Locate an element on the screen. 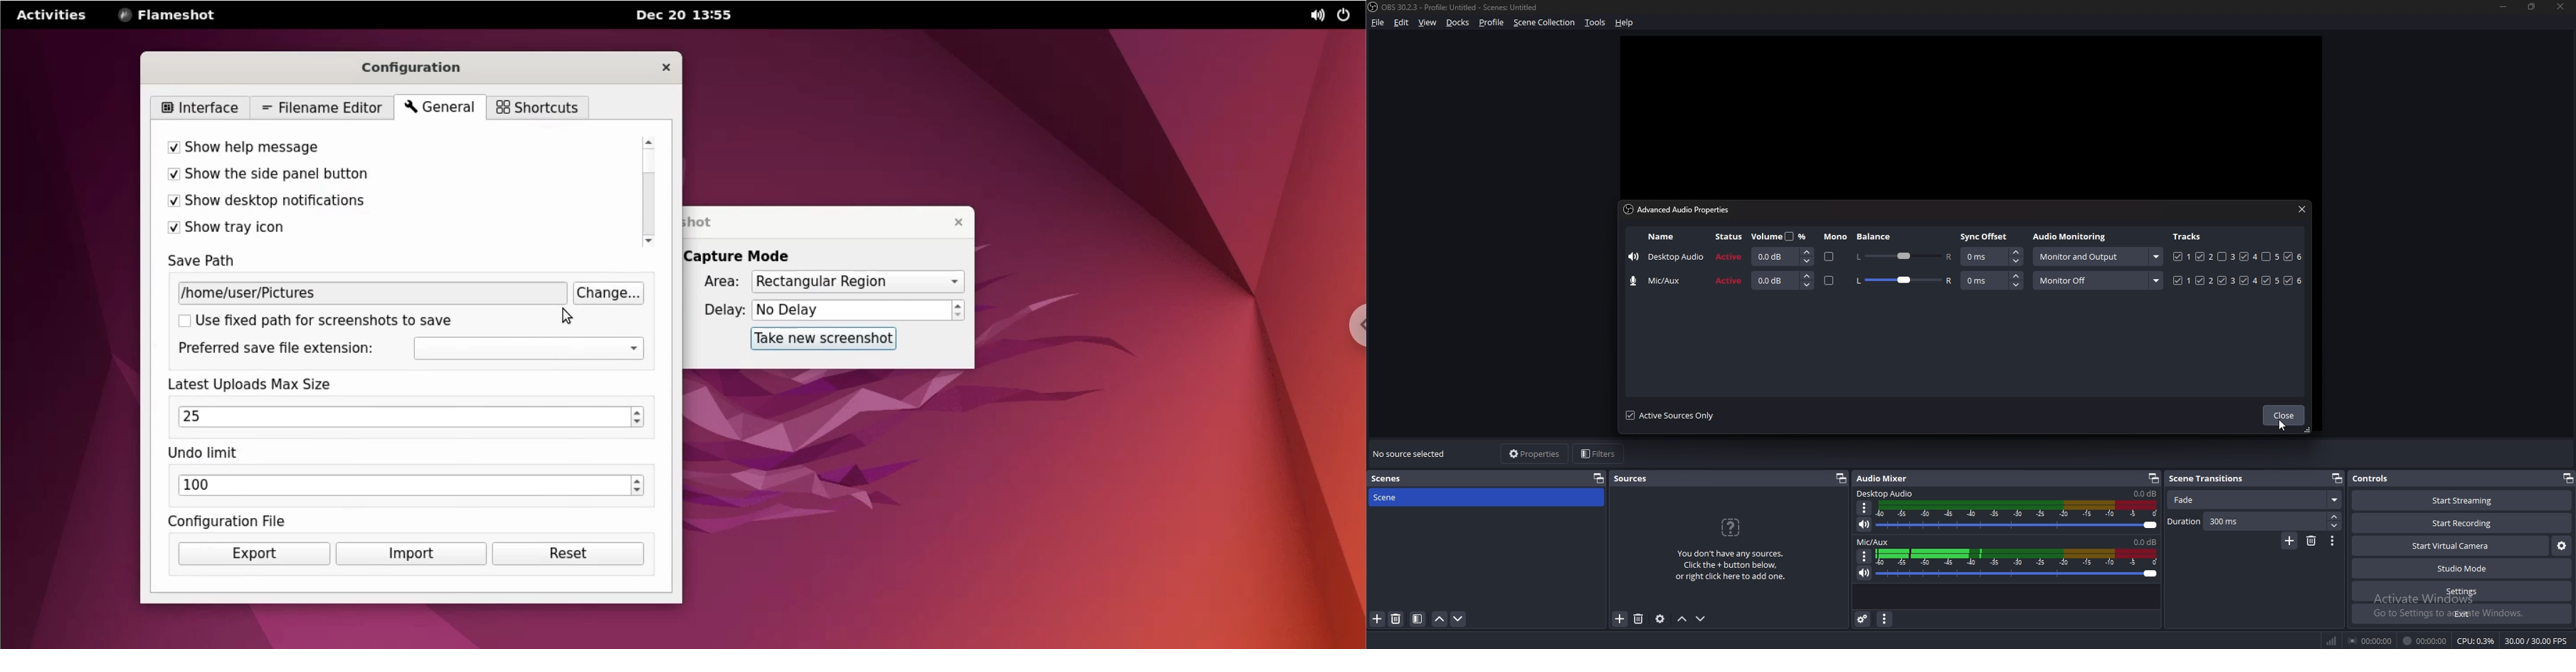 The width and height of the screenshot is (2576, 672). sync offset input is located at coordinates (1991, 257).